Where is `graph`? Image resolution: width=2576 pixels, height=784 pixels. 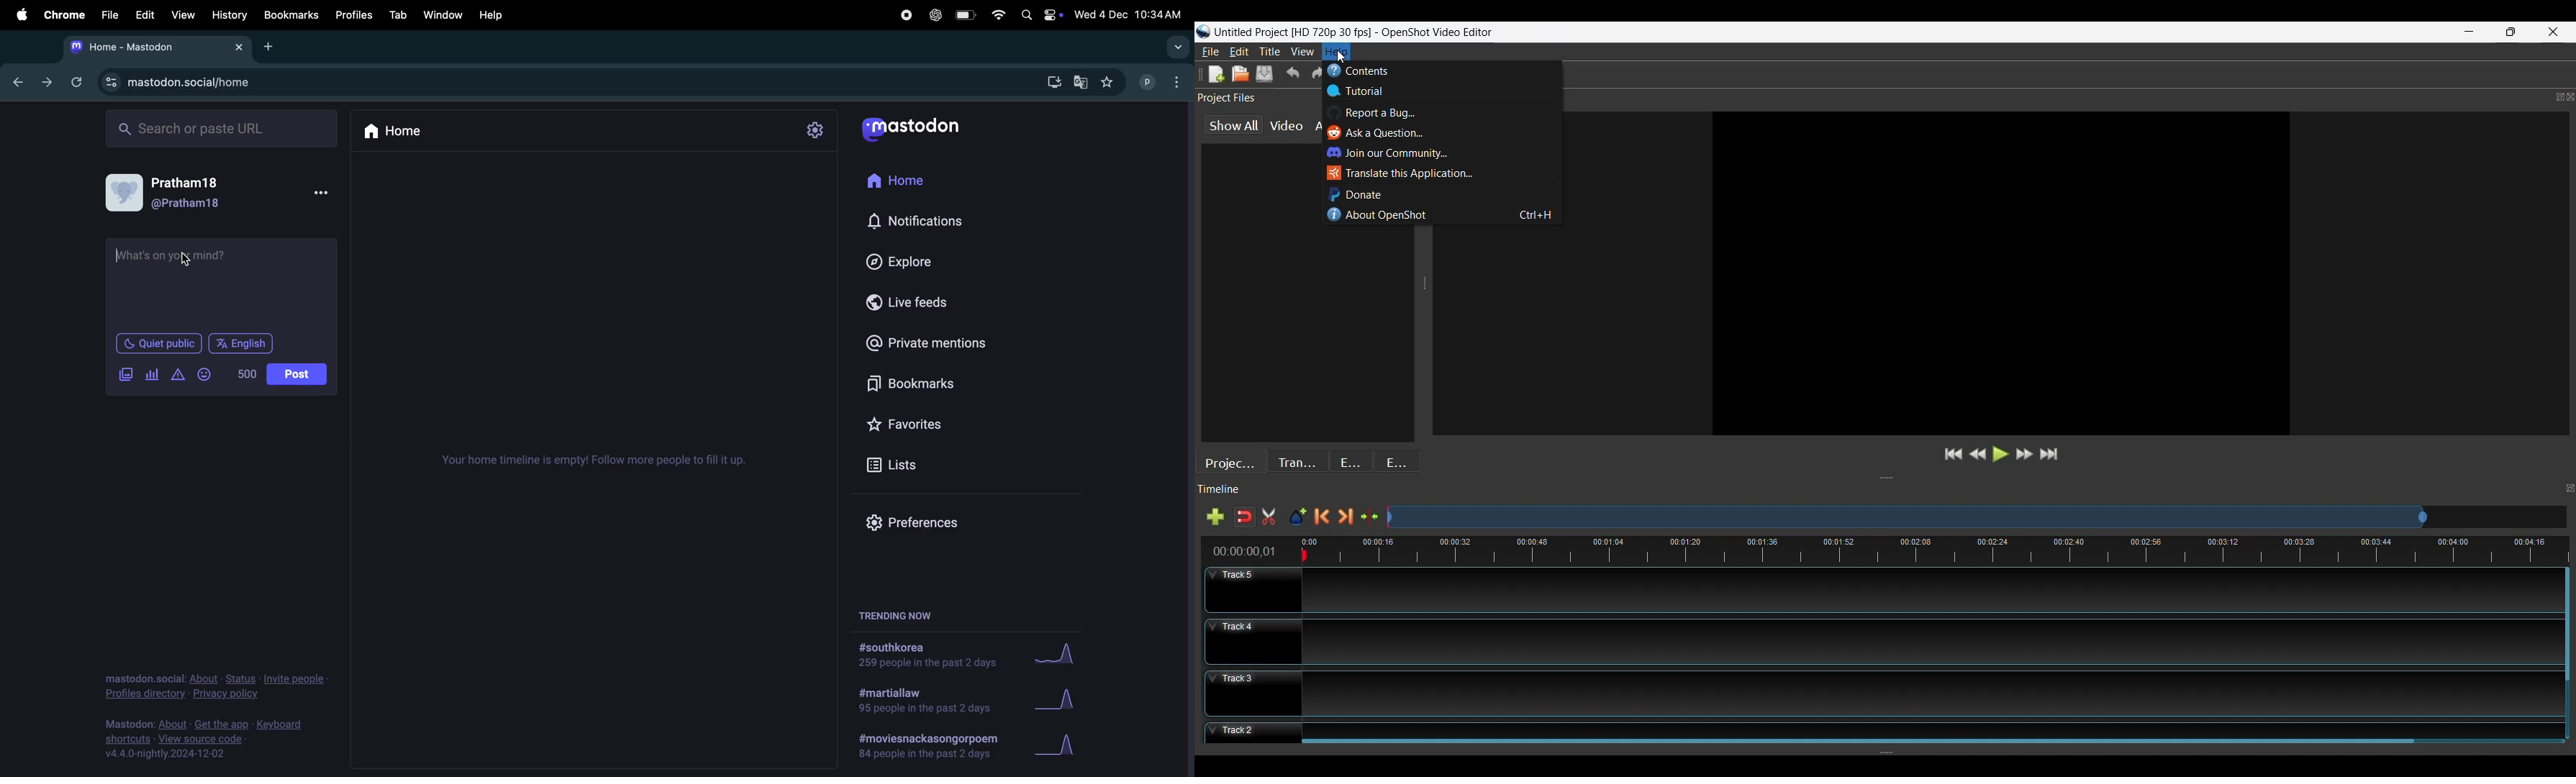
graph is located at coordinates (1063, 745).